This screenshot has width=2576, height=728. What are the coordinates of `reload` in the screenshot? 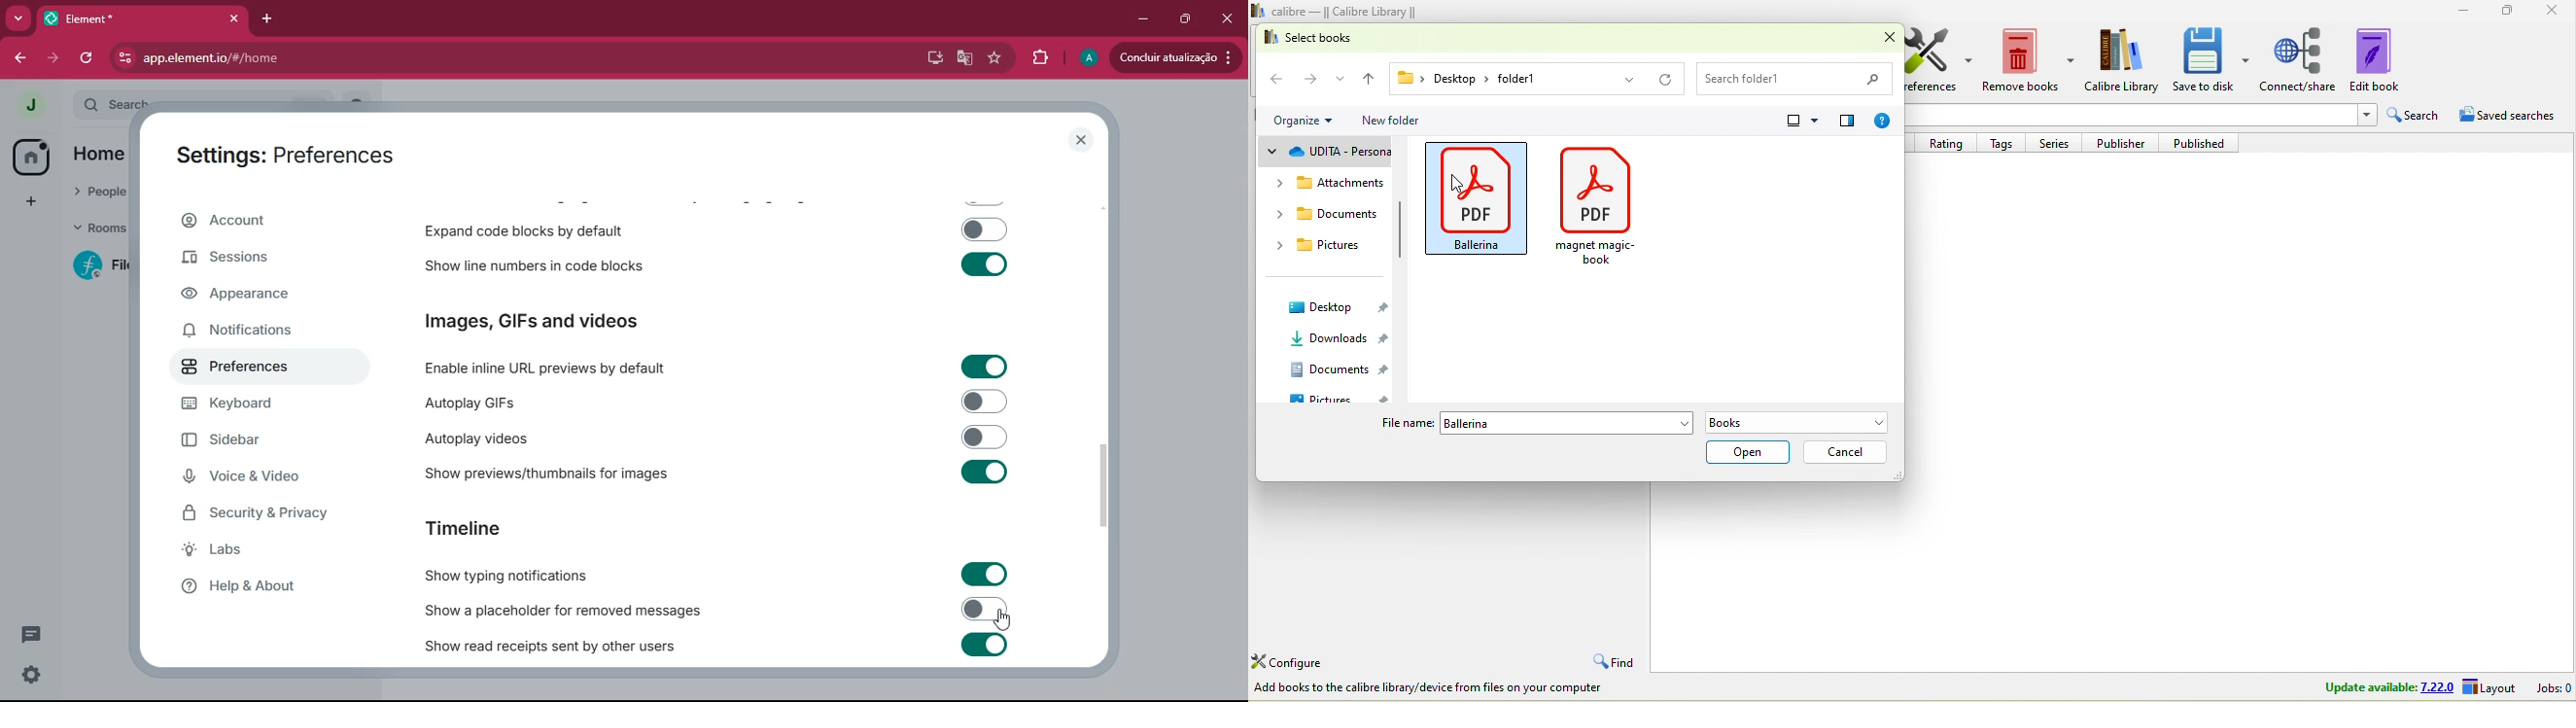 It's located at (1664, 79).